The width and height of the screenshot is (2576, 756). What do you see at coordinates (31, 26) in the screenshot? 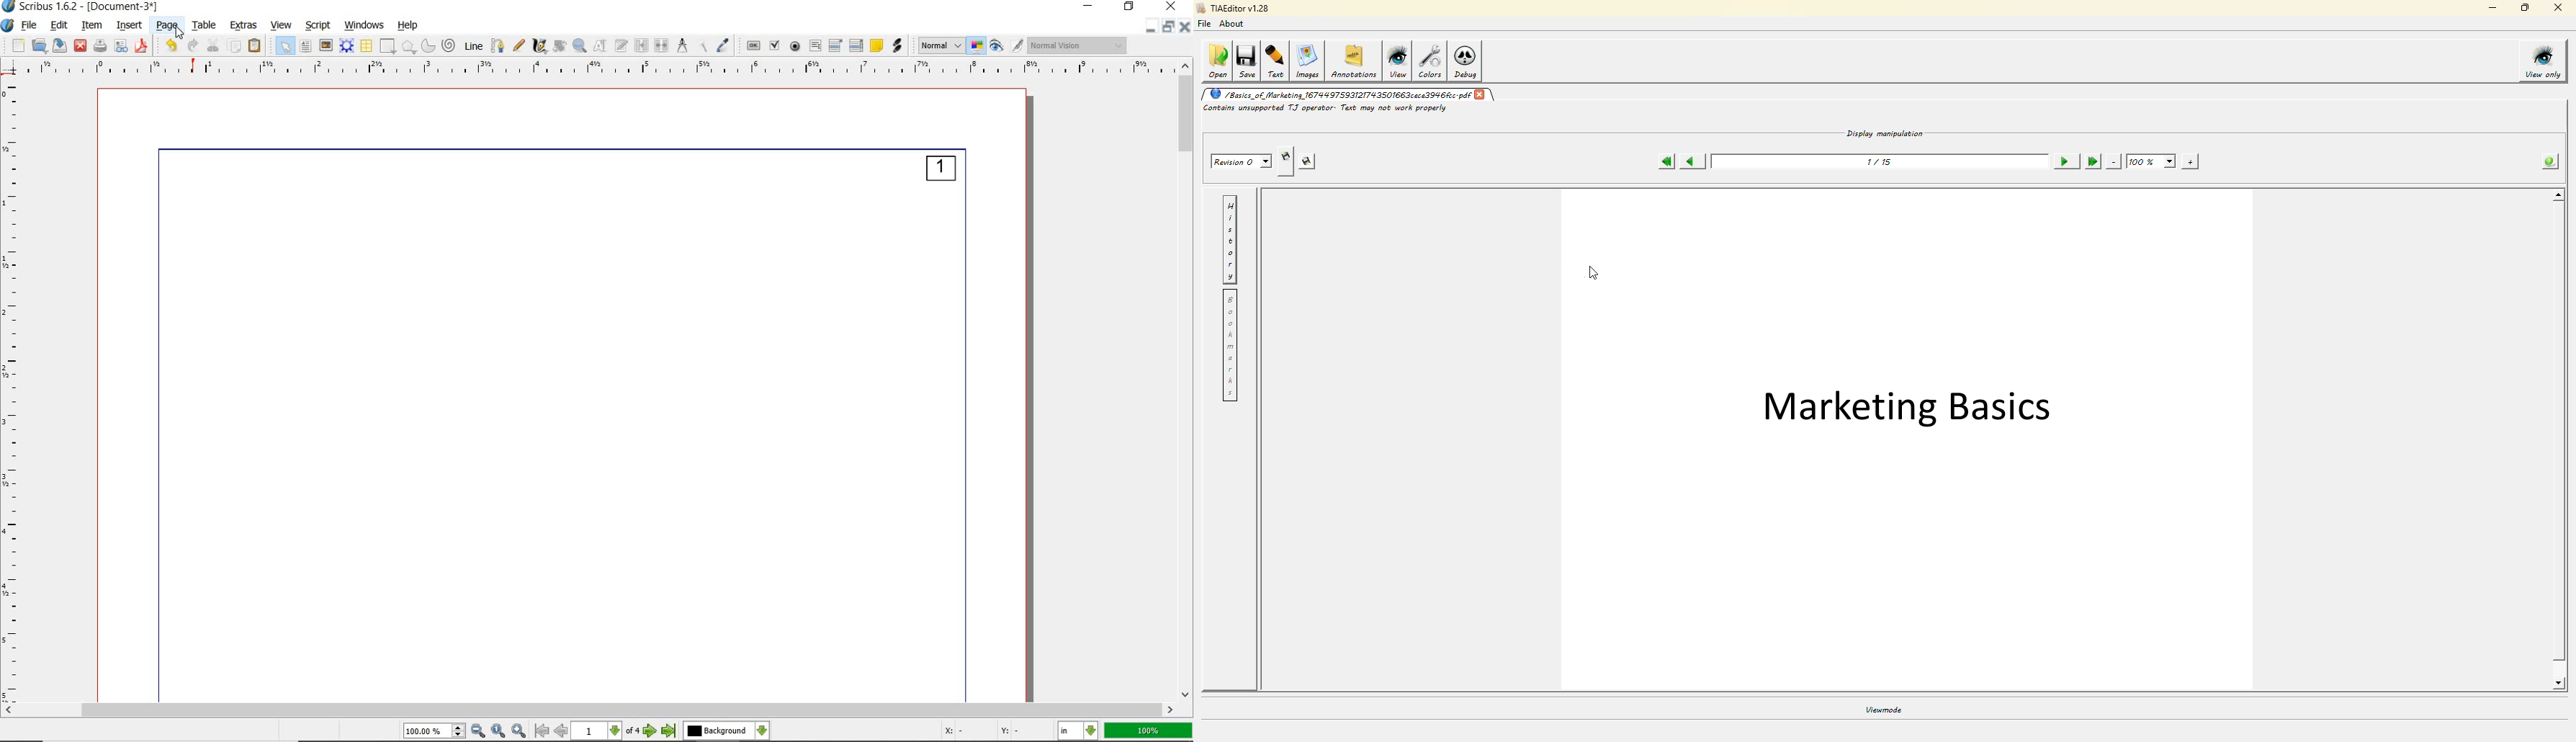
I see `file` at bounding box center [31, 26].